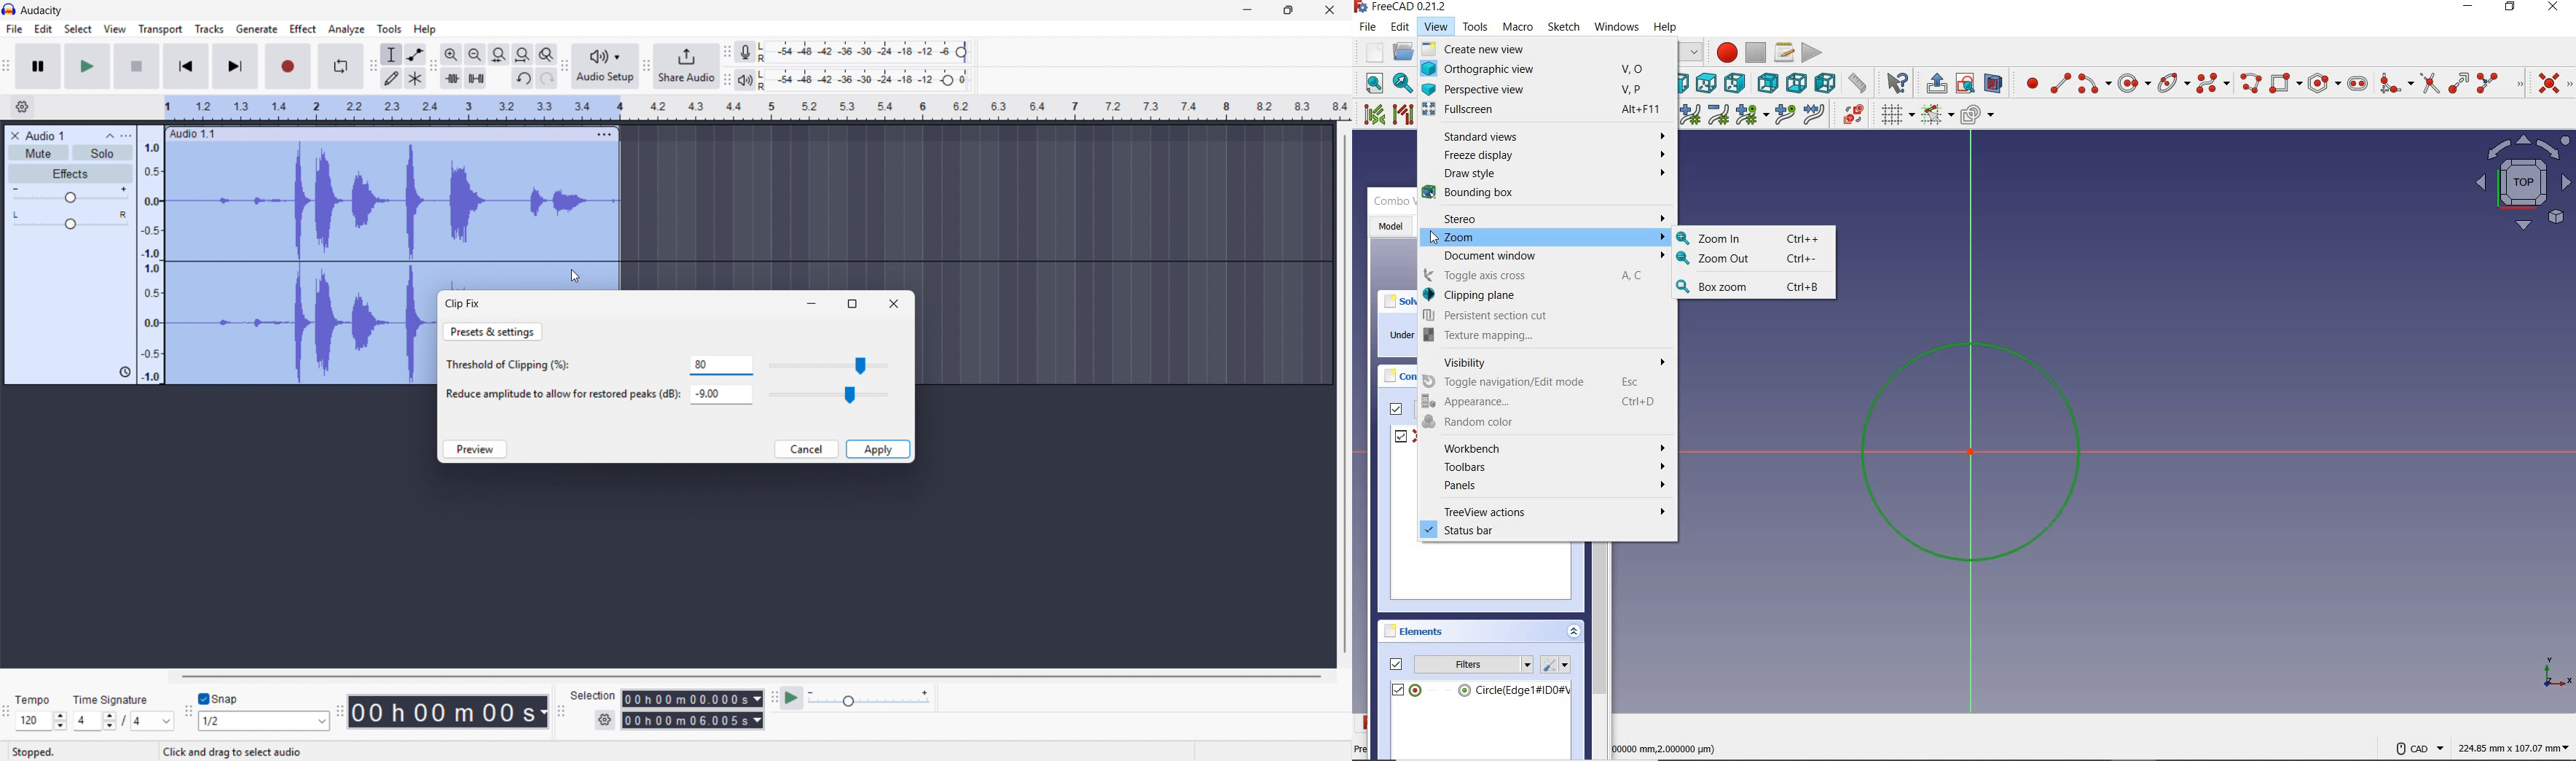 The height and width of the screenshot is (784, 2576). Describe the element at coordinates (1371, 83) in the screenshot. I see `fit all` at that location.